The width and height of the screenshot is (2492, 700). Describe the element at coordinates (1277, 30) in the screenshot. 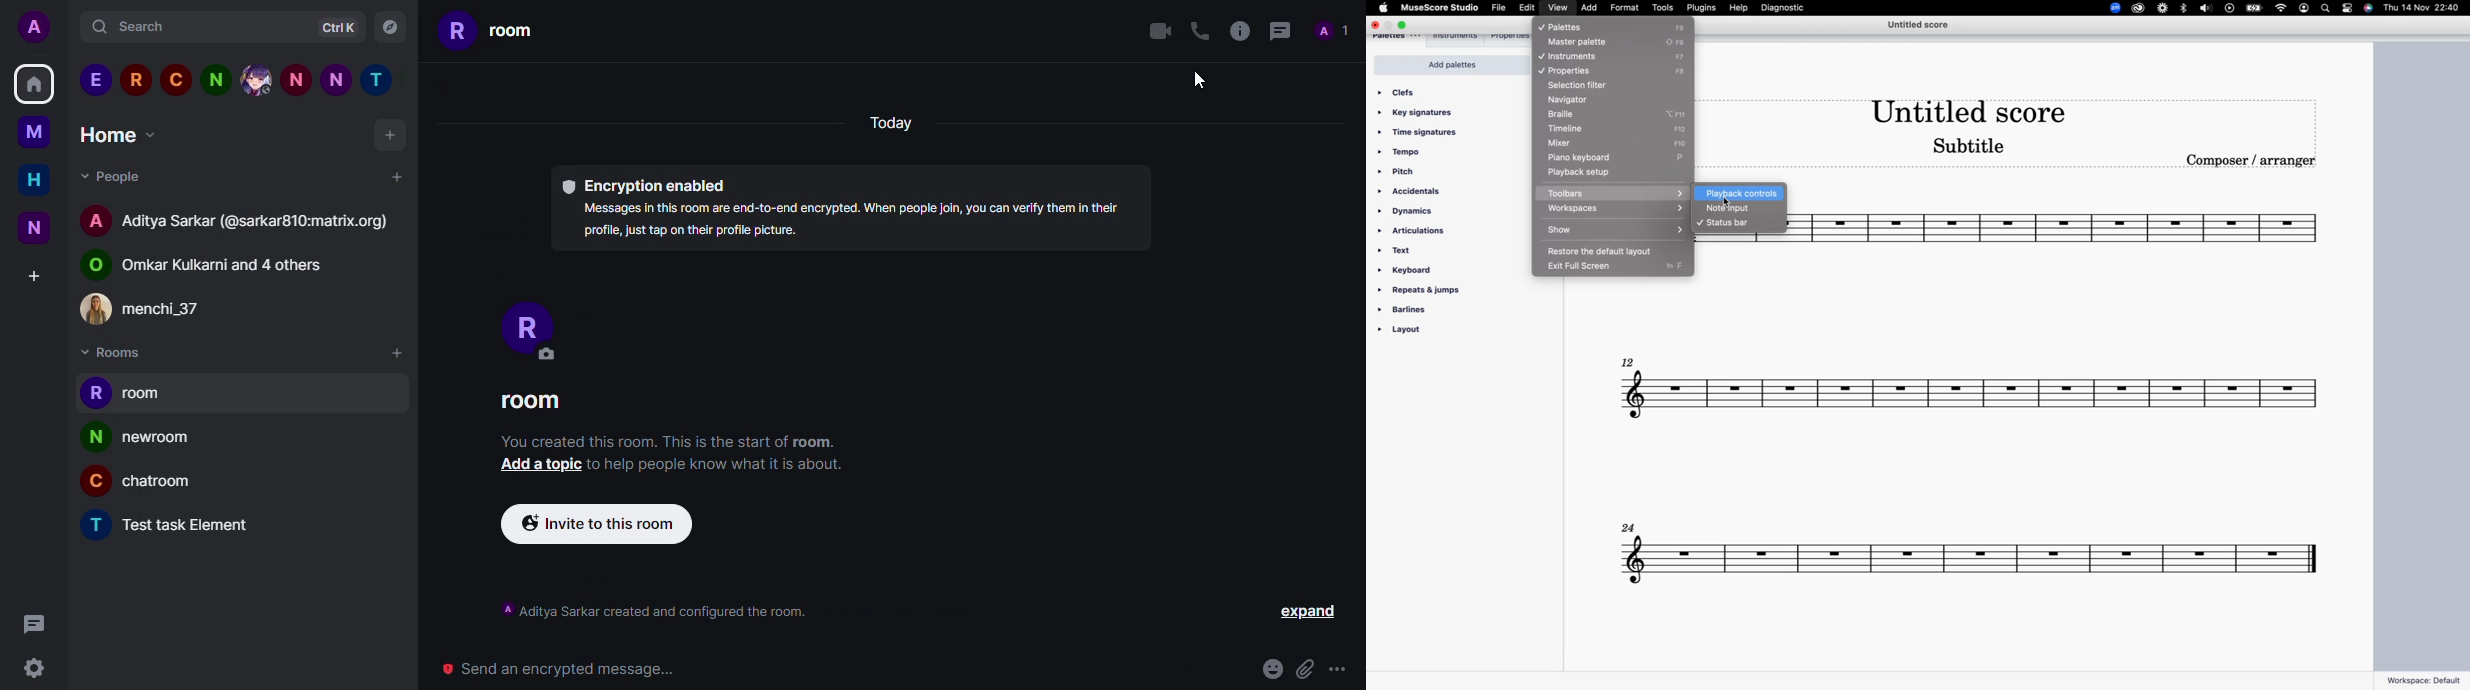

I see `threads` at that location.